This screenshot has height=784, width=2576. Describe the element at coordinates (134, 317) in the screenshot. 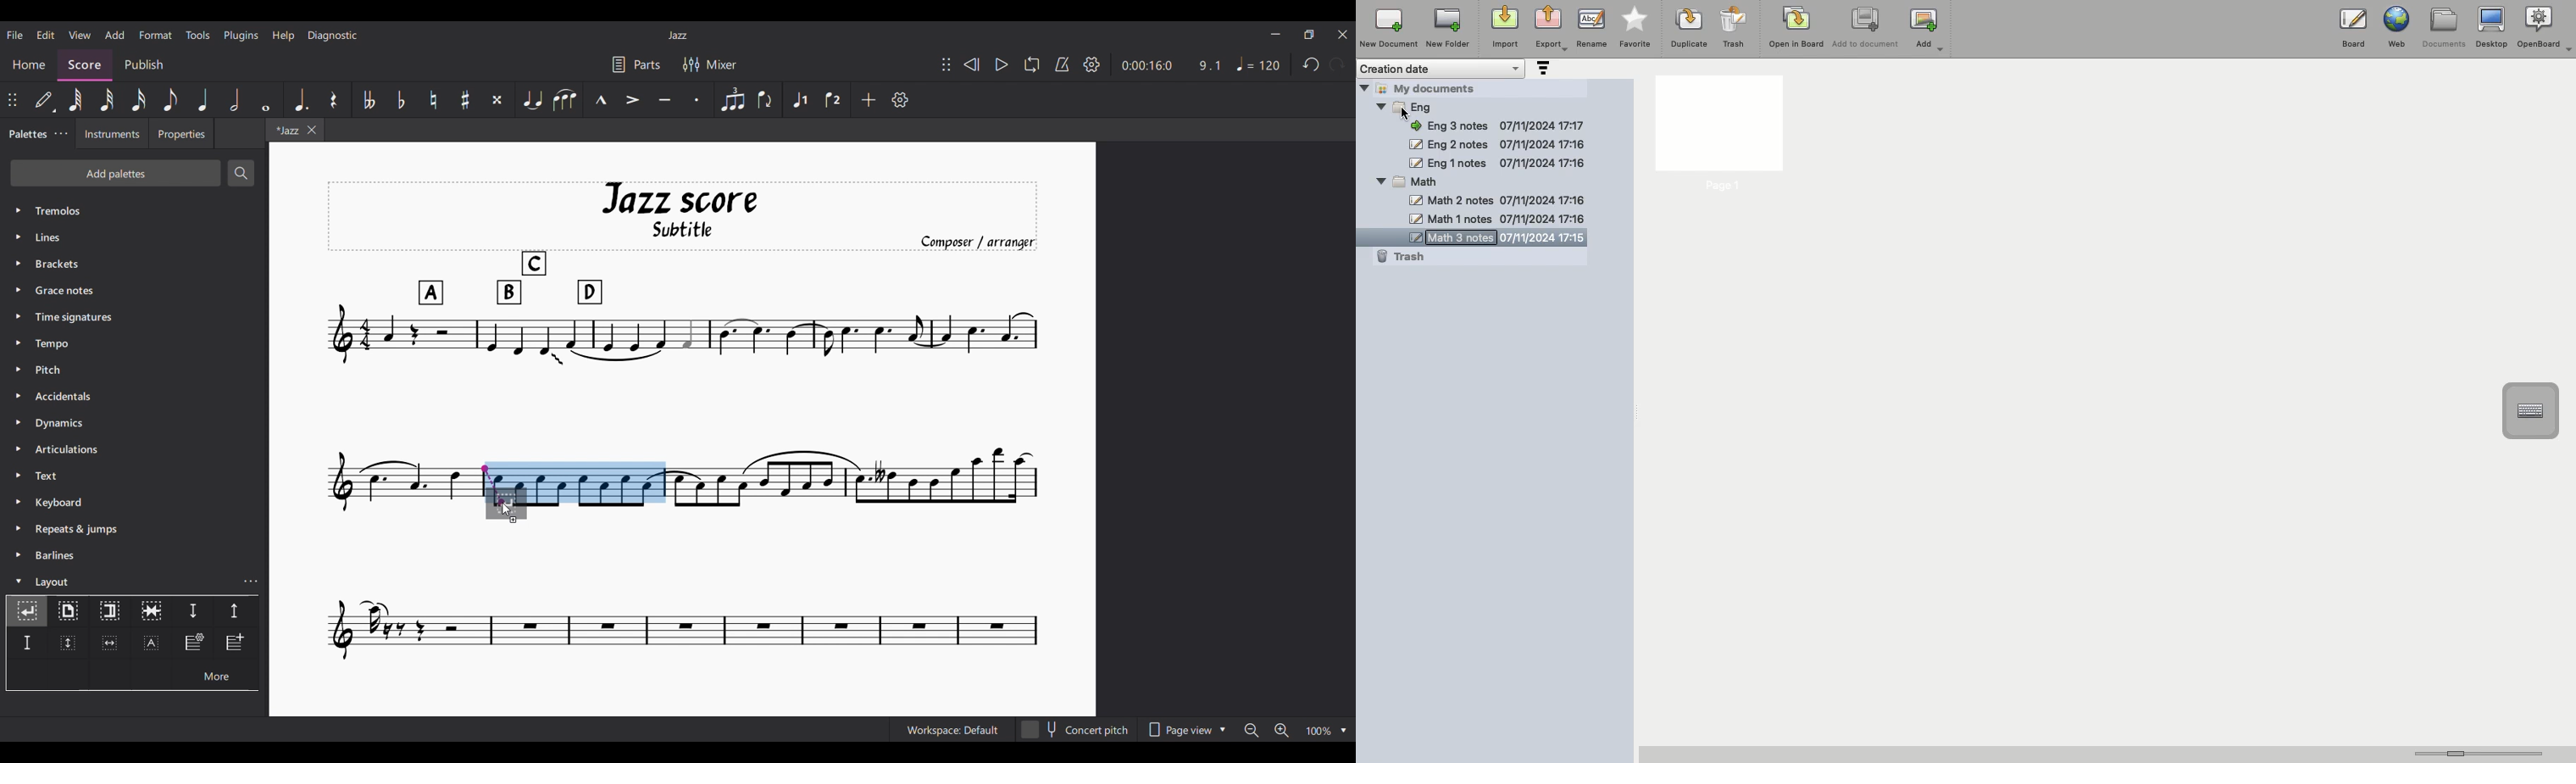

I see `Time signatures` at that location.